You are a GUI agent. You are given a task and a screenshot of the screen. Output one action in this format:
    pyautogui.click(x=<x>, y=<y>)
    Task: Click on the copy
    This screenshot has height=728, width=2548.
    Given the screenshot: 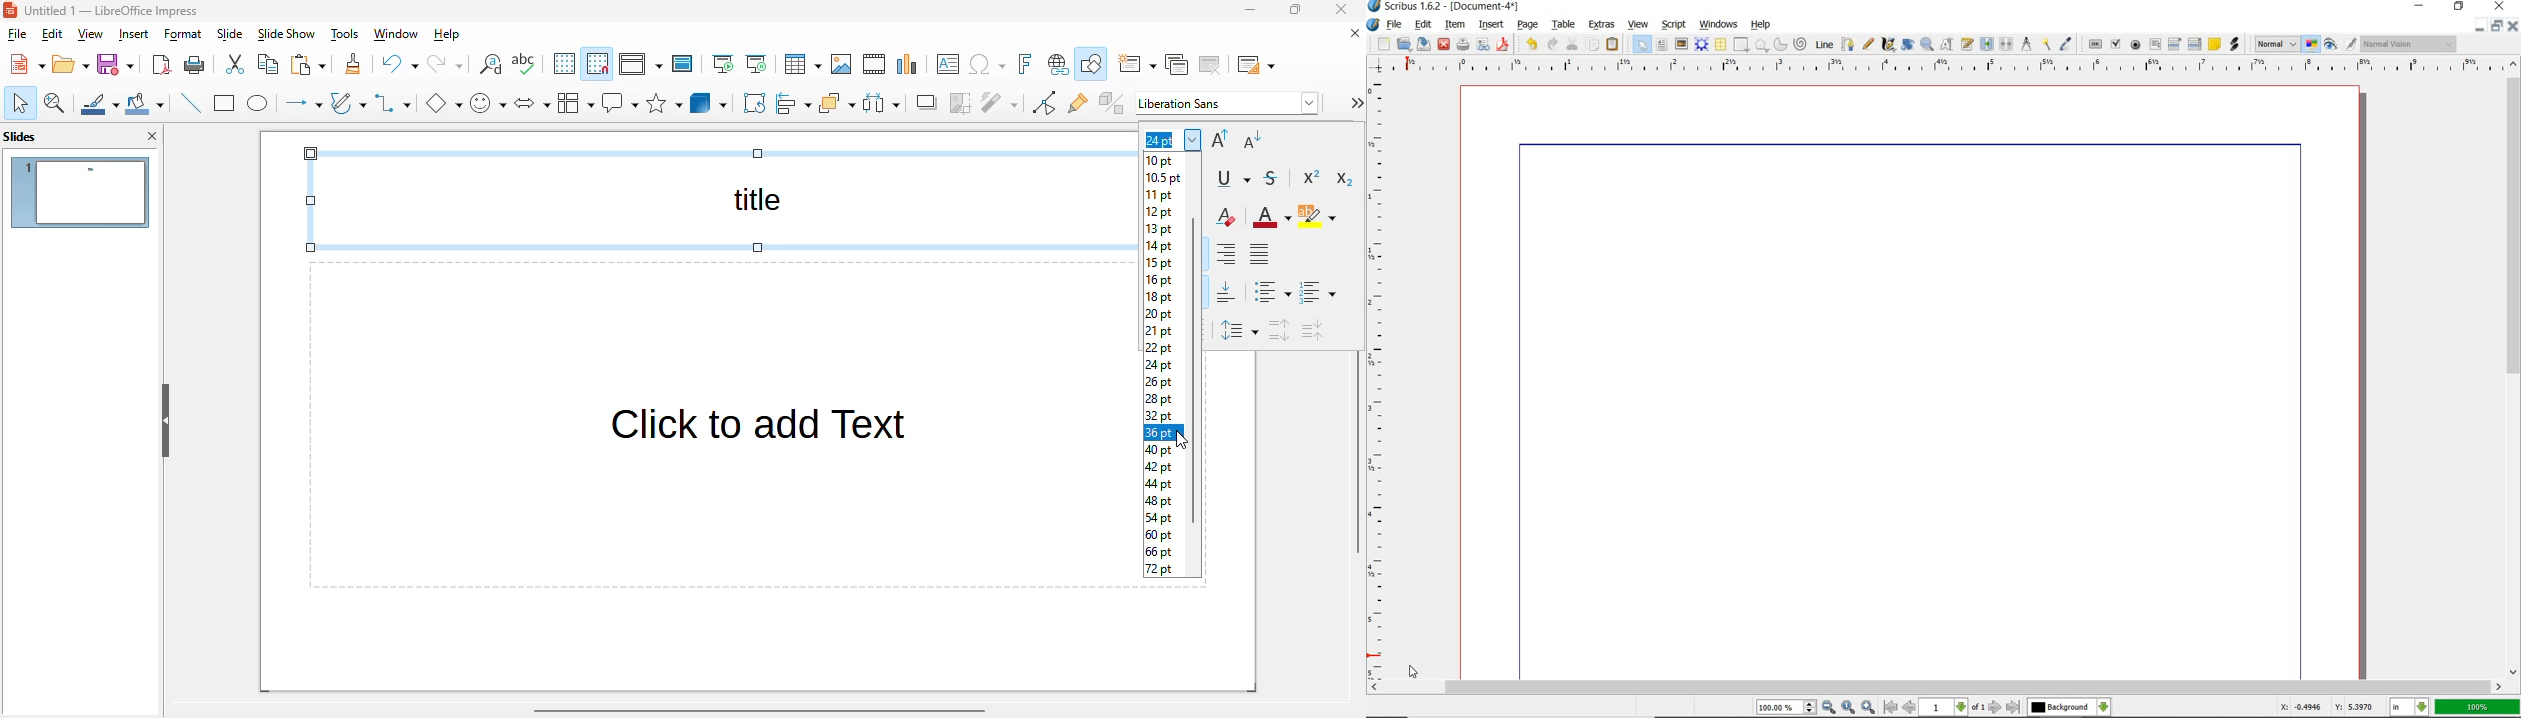 What is the action you would take?
    pyautogui.click(x=1593, y=43)
    